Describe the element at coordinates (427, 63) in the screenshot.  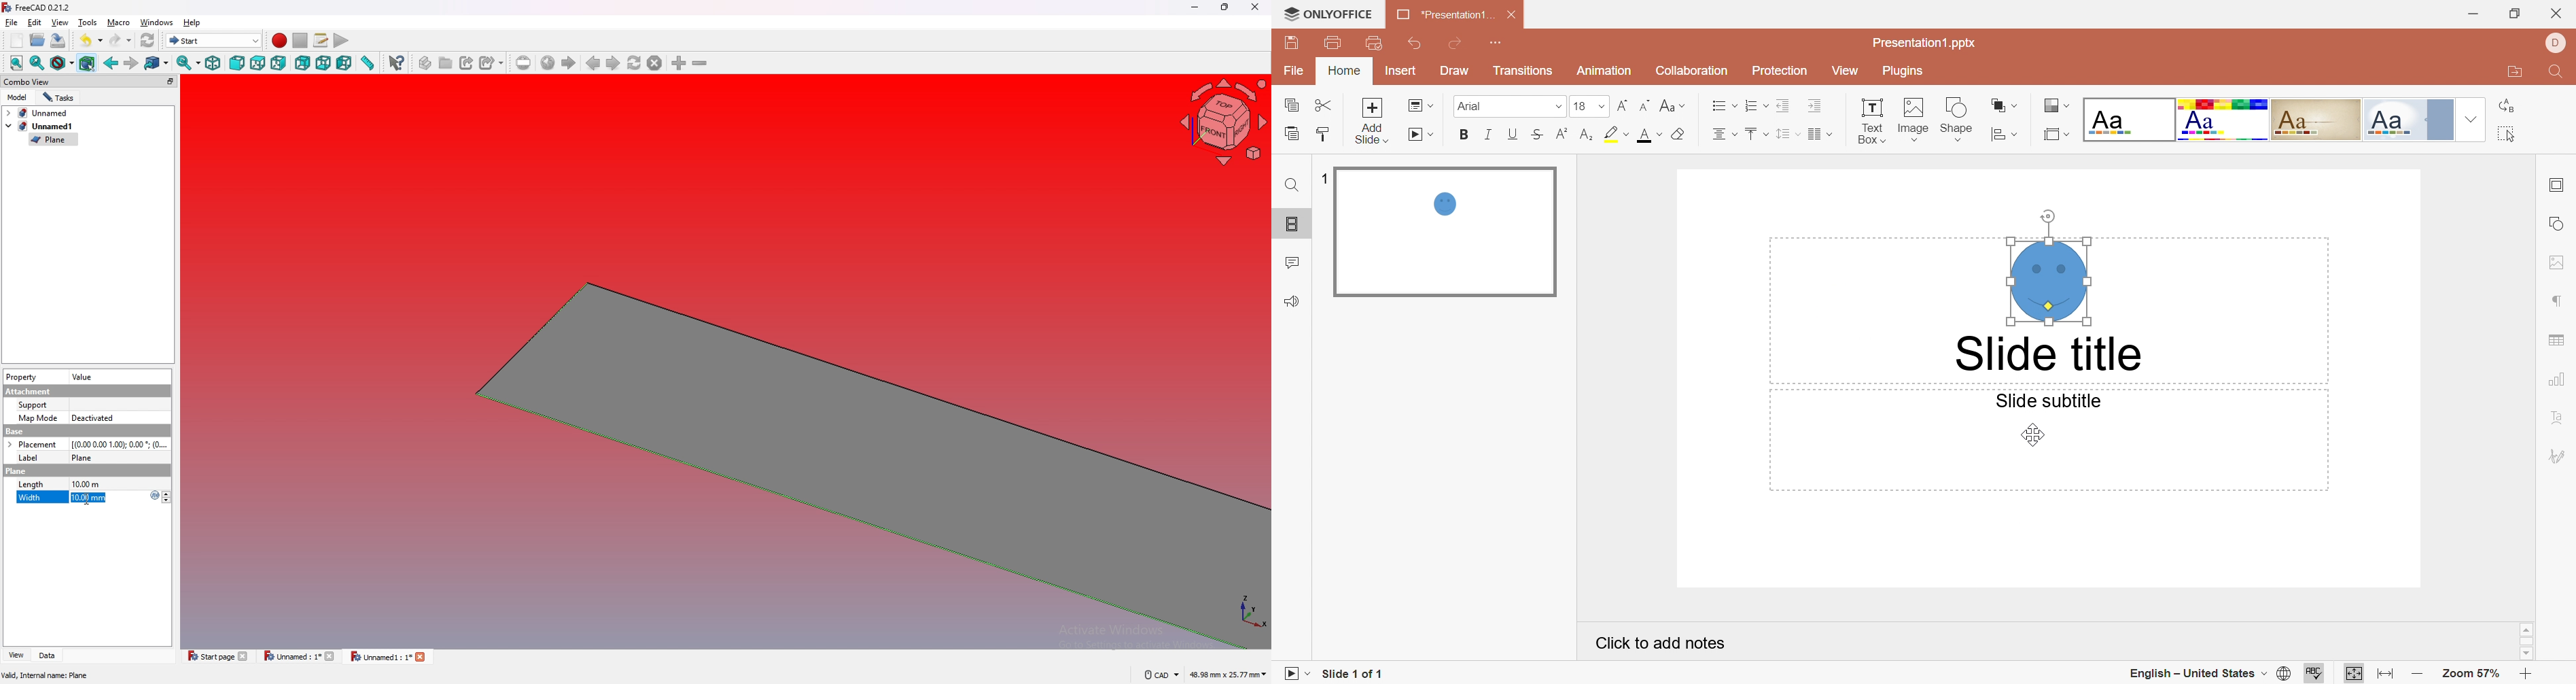
I see `create part` at that location.